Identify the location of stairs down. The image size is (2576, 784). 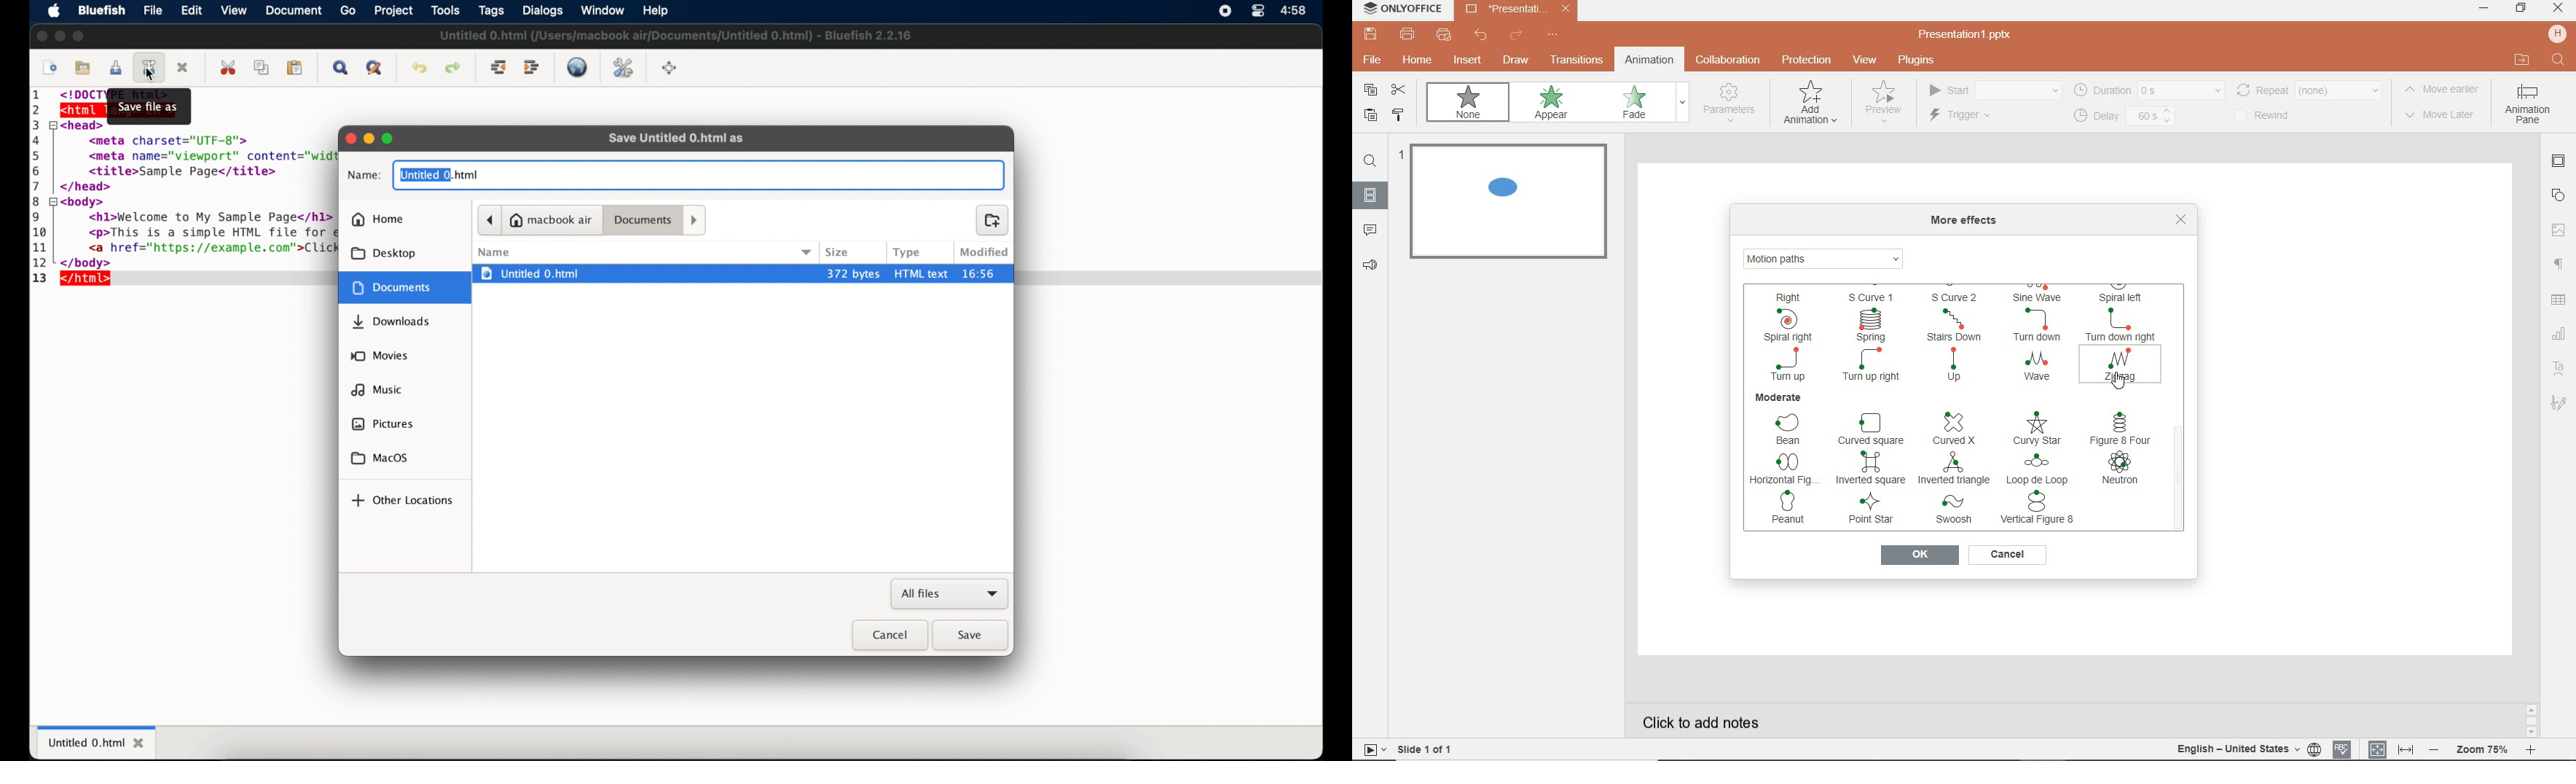
(1959, 326).